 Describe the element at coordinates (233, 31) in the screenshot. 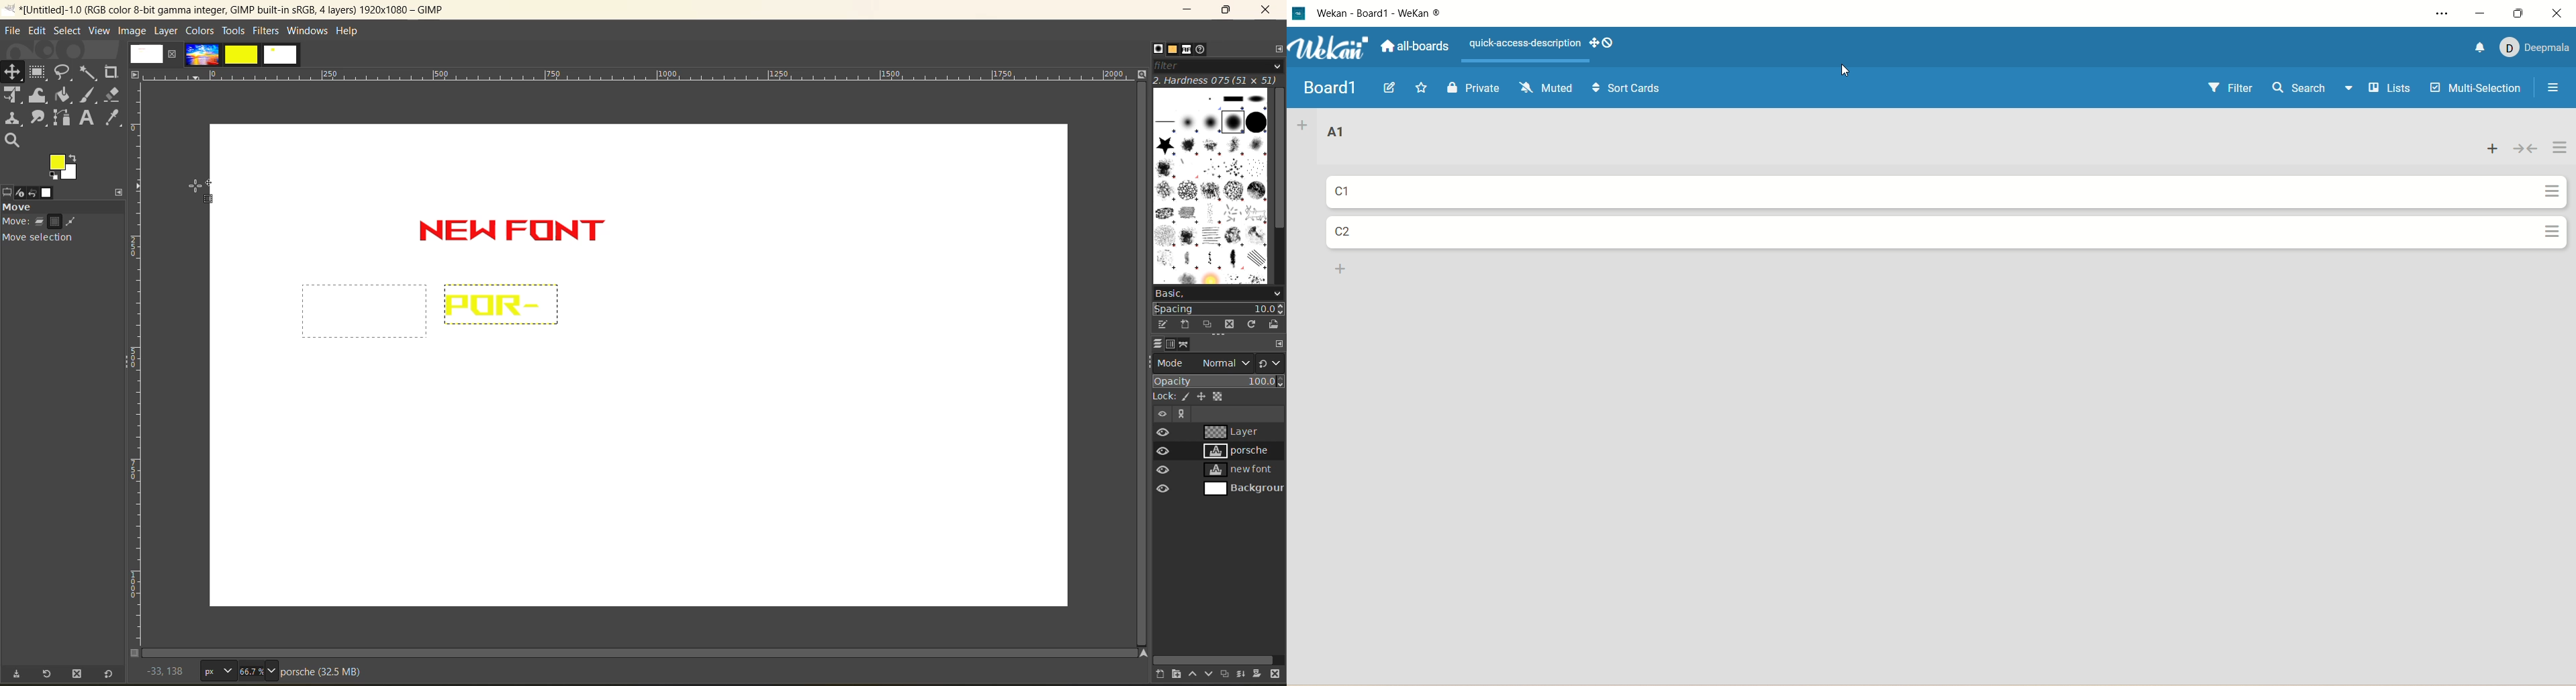

I see `tools` at that location.